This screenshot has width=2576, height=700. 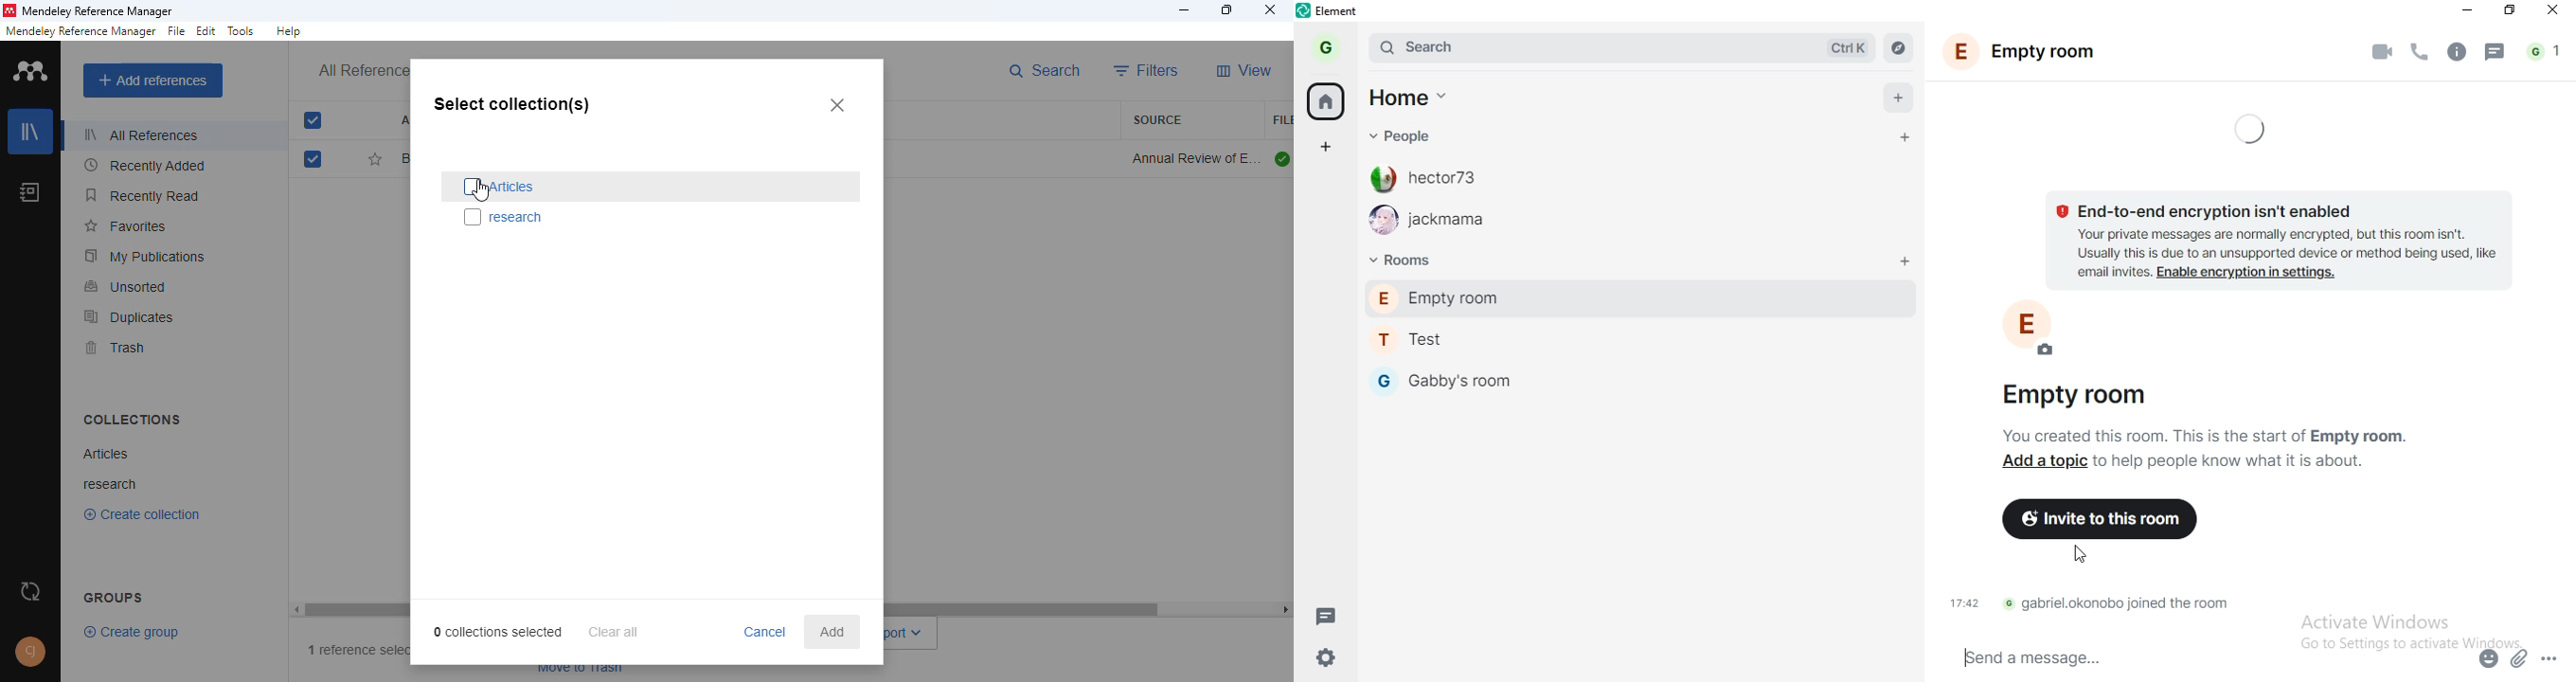 I want to click on Gabby's room, so click(x=1484, y=380).